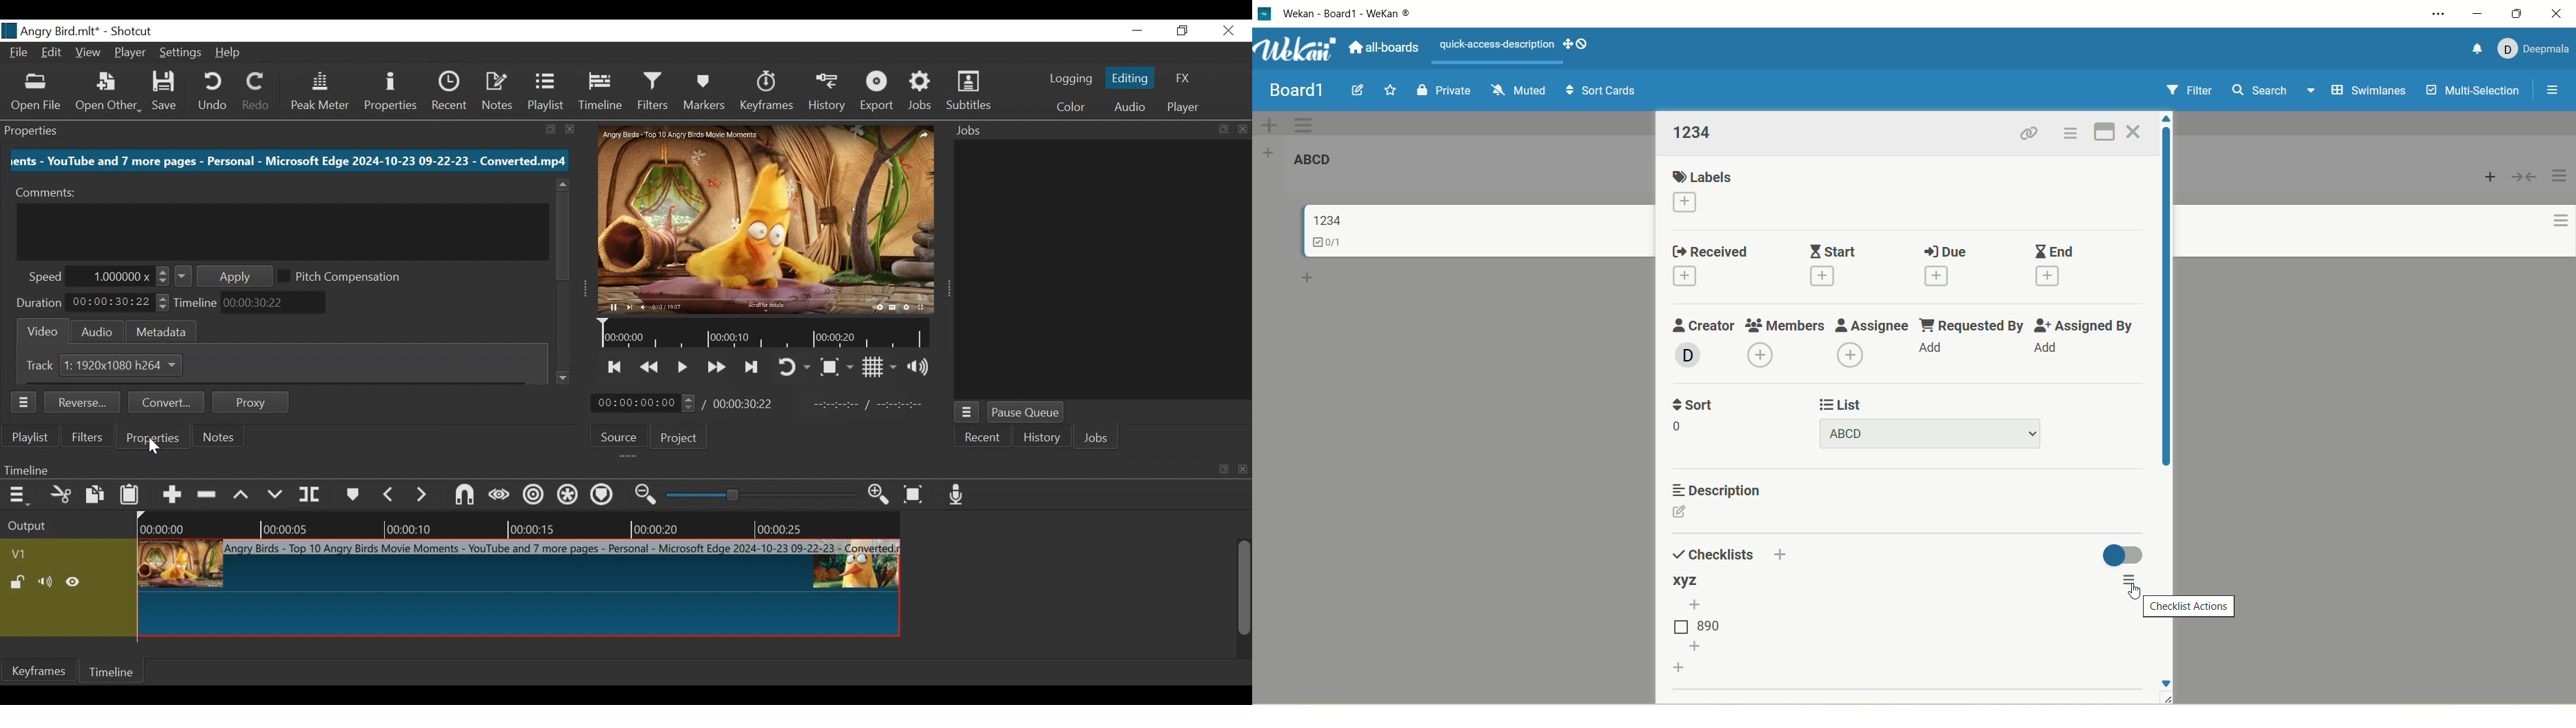 This screenshot has width=2576, height=728. Describe the element at coordinates (604, 93) in the screenshot. I see `Tiemeline` at that location.